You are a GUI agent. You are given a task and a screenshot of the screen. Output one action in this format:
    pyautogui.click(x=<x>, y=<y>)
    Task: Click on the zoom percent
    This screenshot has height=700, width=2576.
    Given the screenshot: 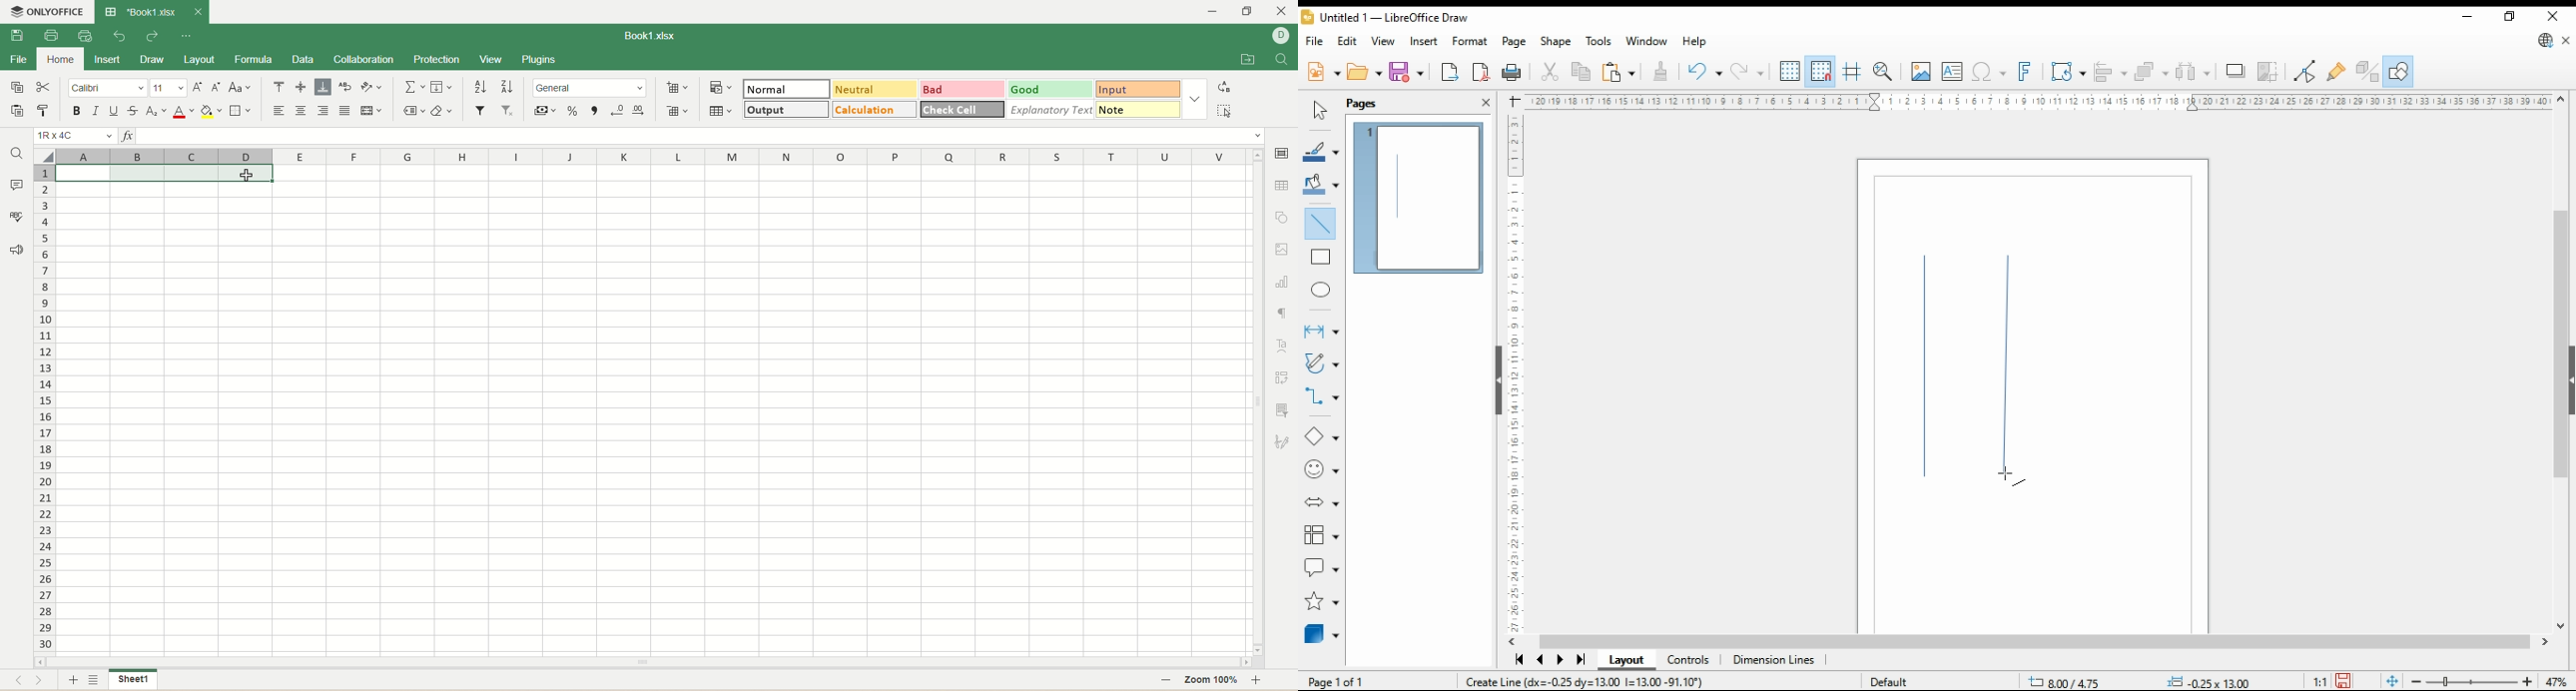 What is the action you would take?
    pyautogui.click(x=1212, y=681)
    